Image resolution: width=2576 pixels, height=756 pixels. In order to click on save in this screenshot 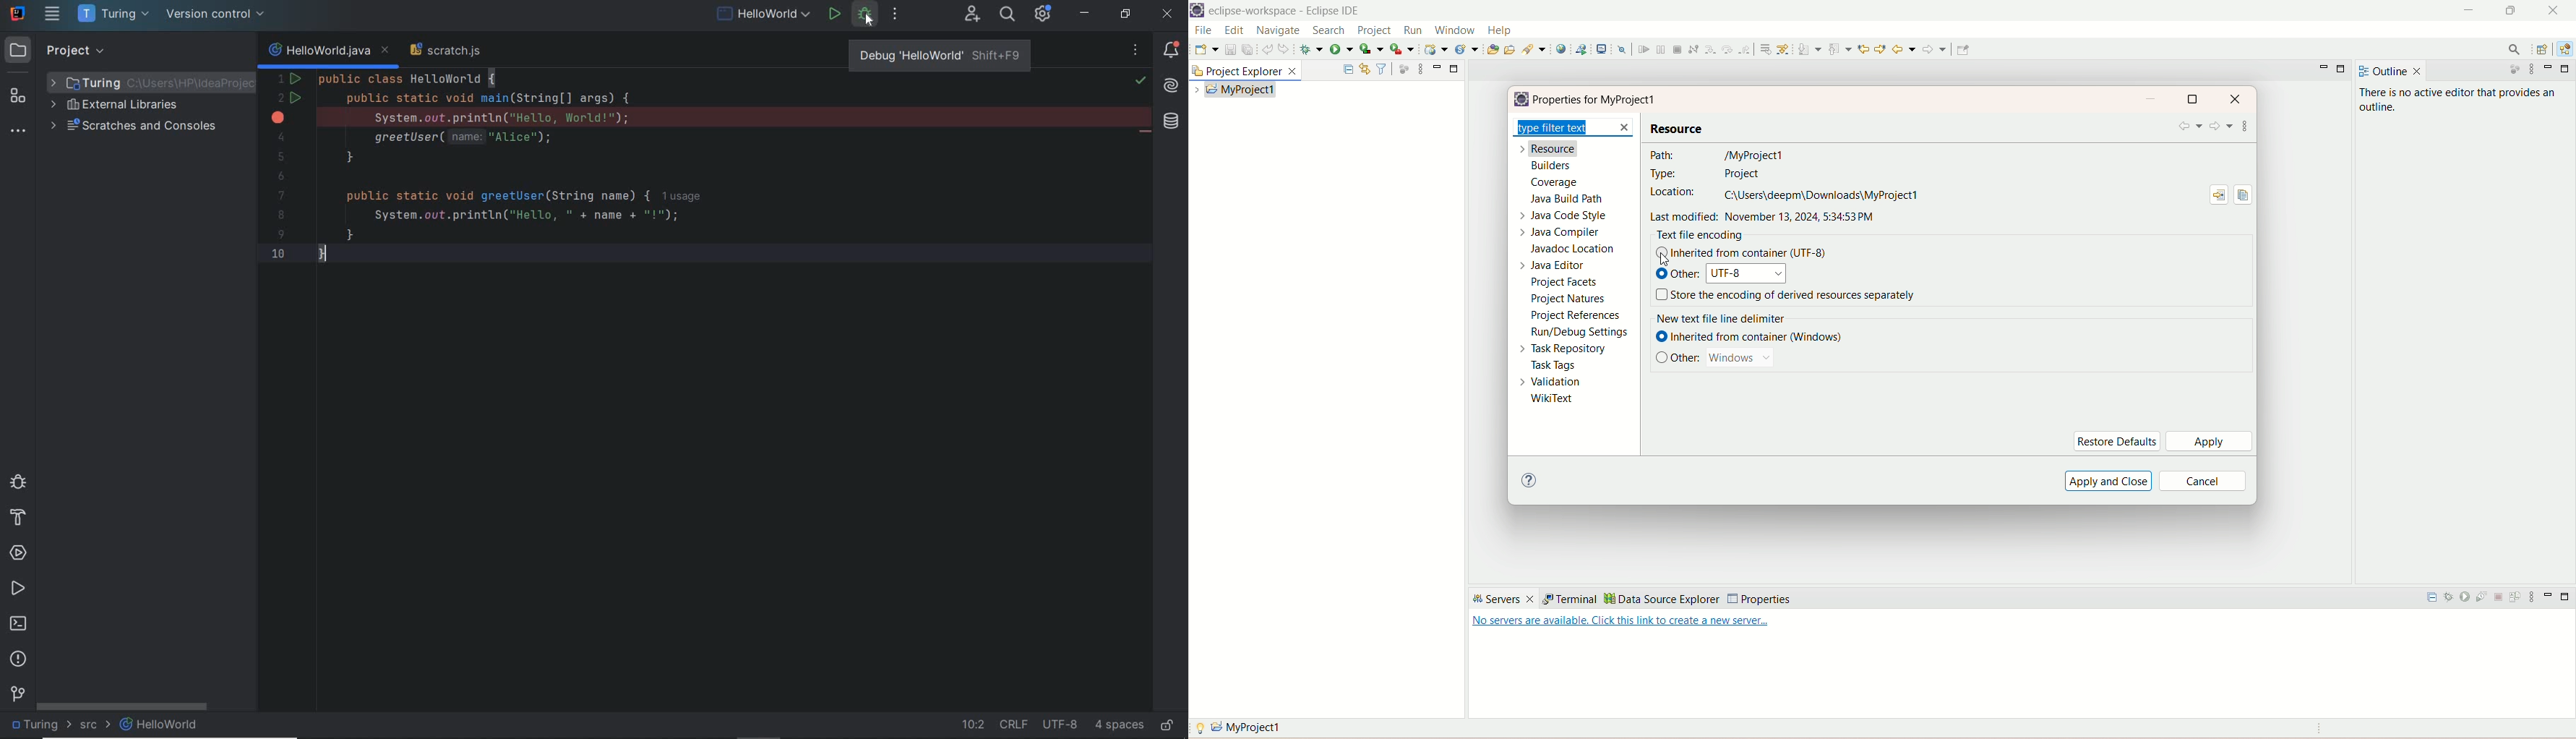, I will do `click(1229, 50)`.